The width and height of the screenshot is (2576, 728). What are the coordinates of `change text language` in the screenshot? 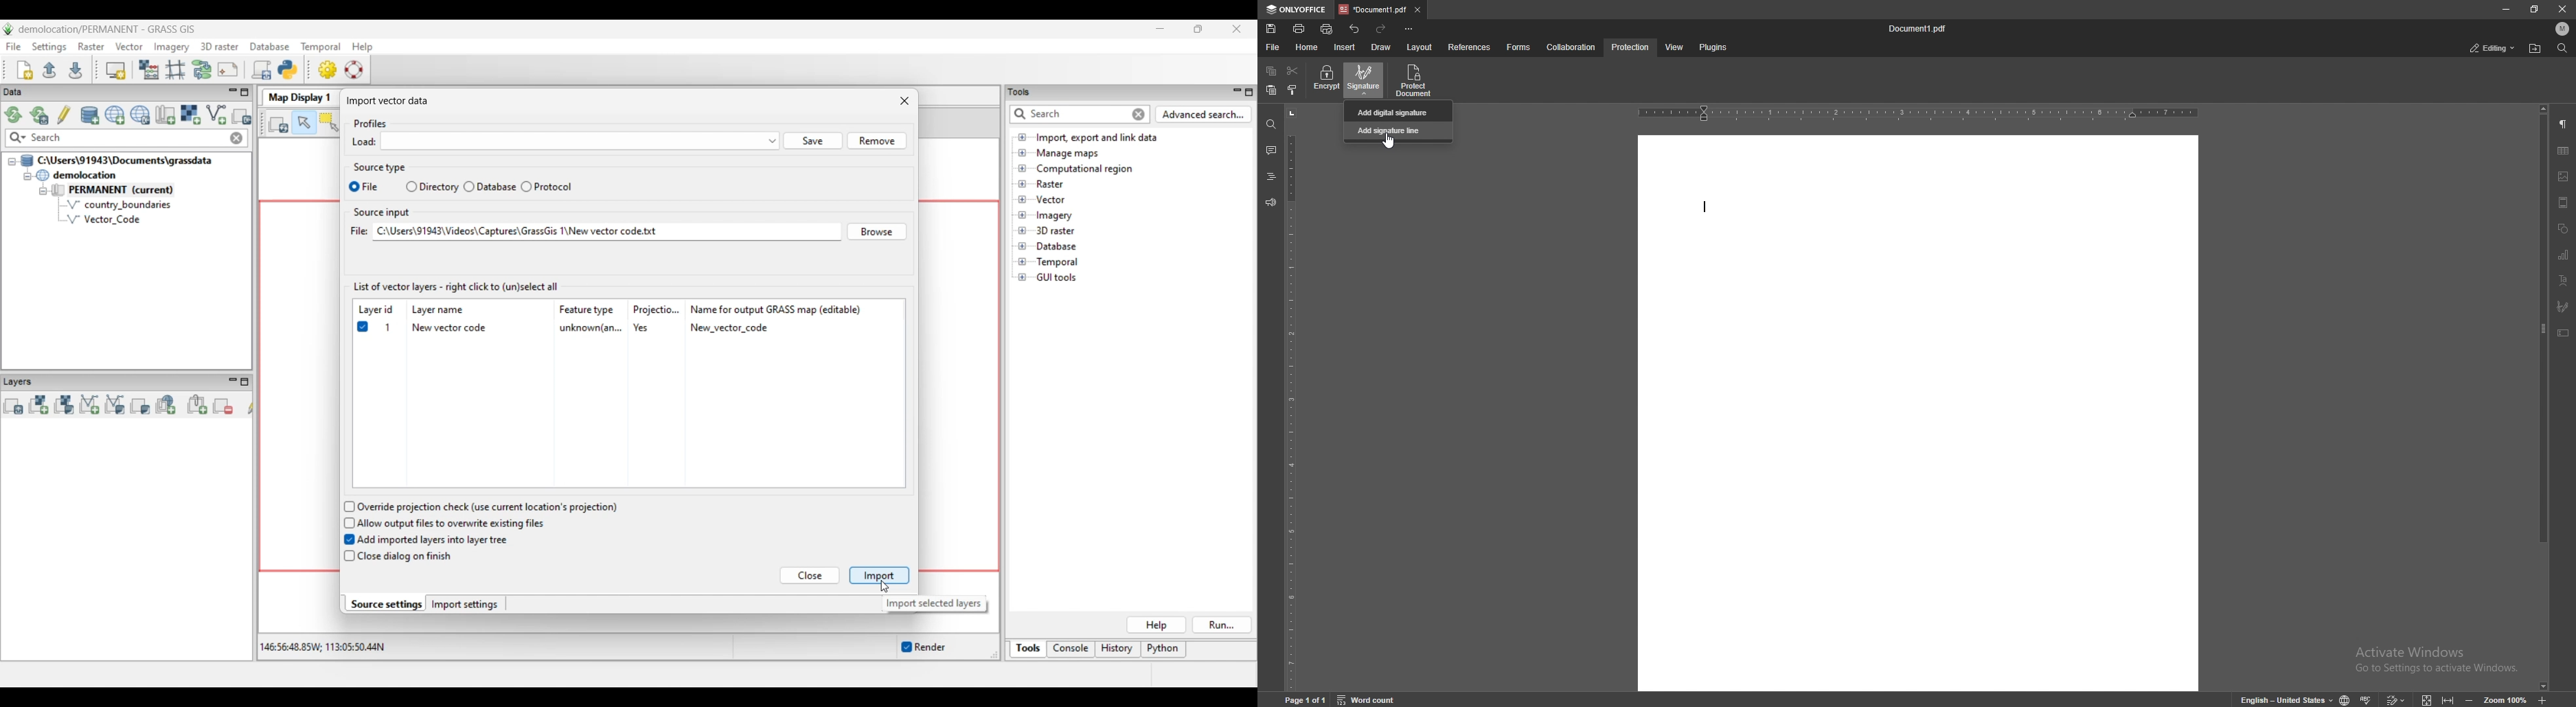 It's located at (2281, 699).